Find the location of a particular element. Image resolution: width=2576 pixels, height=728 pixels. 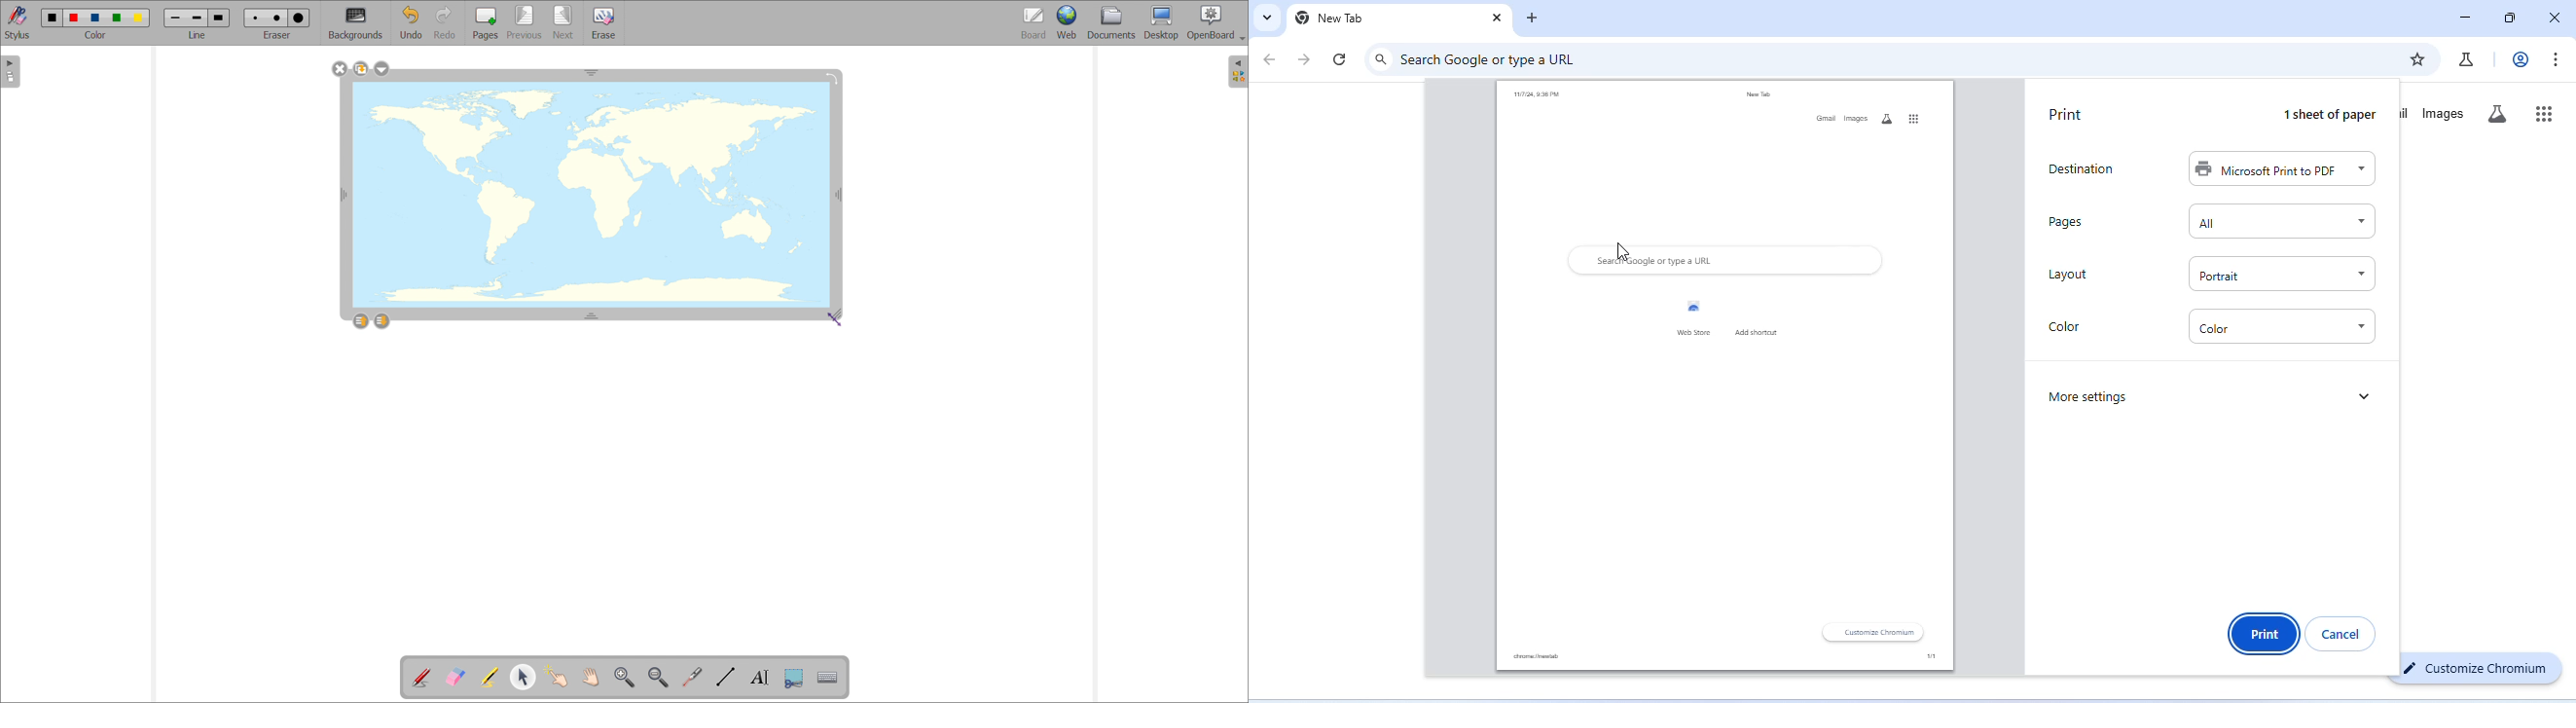

duplicate is located at coordinates (360, 68).